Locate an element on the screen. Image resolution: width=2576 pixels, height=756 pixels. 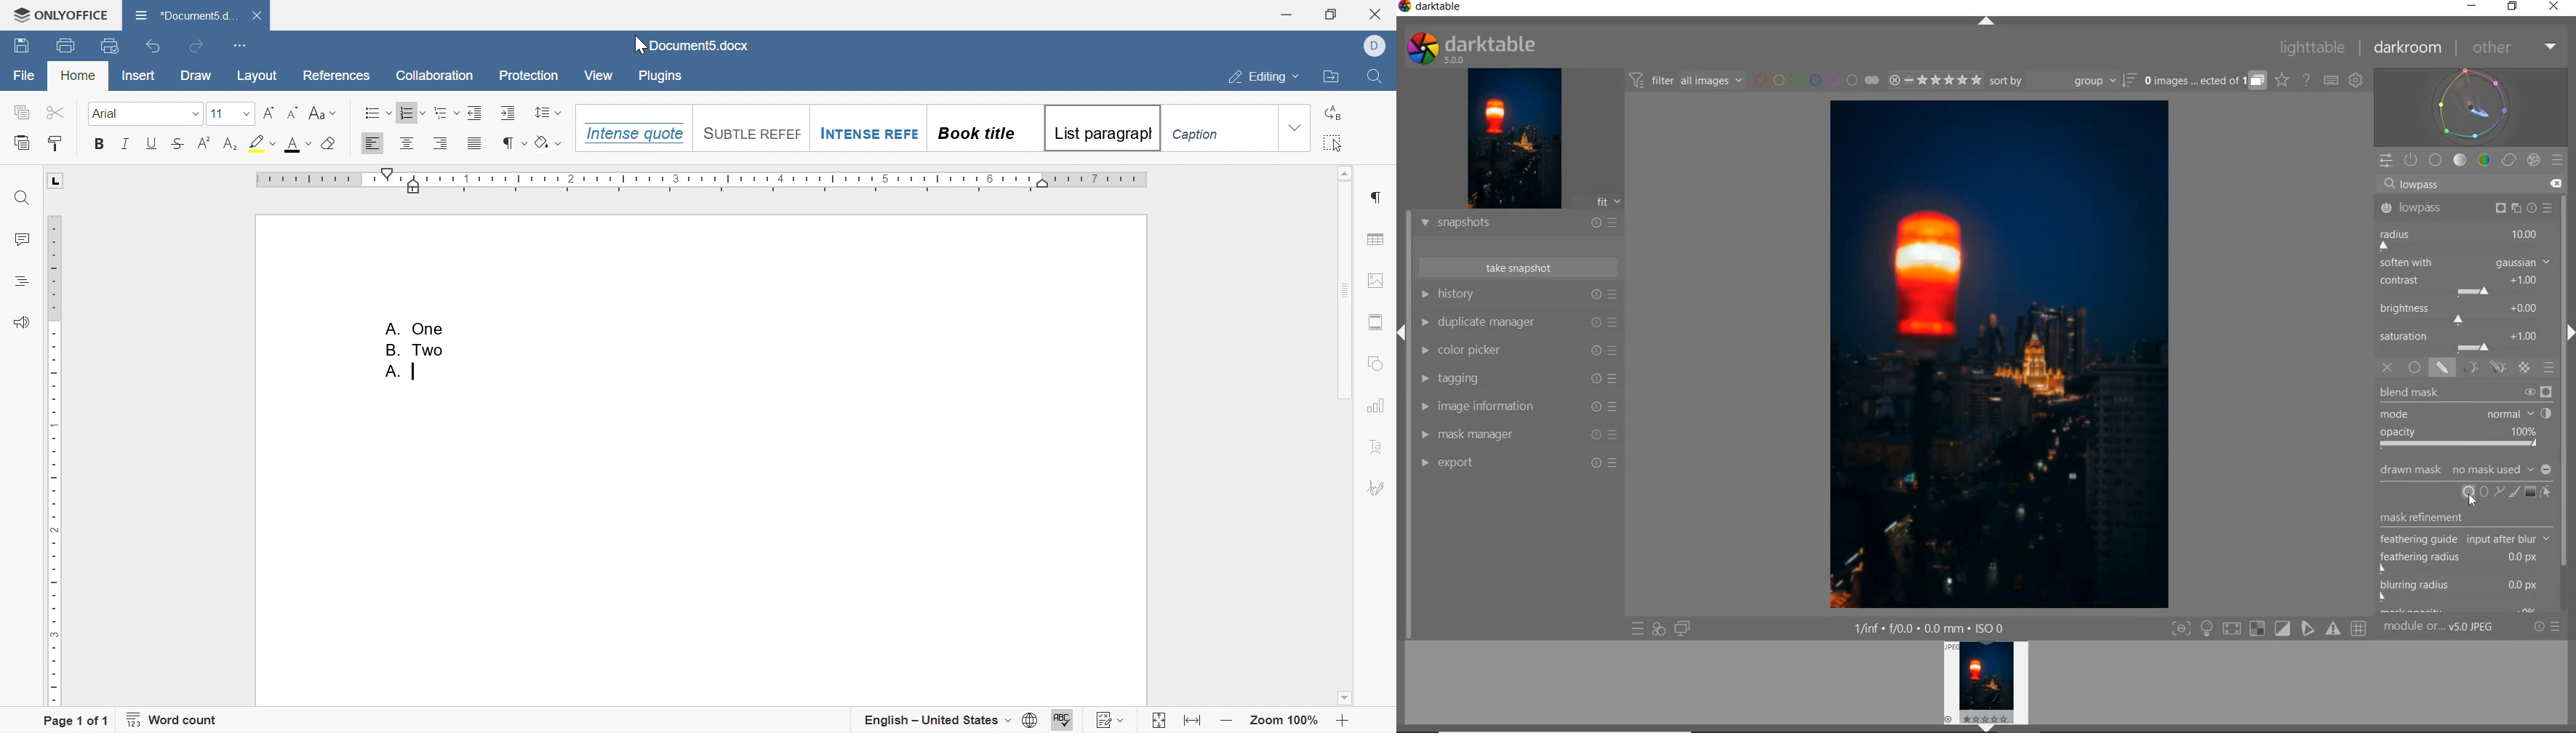
line spacing is located at coordinates (548, 111).